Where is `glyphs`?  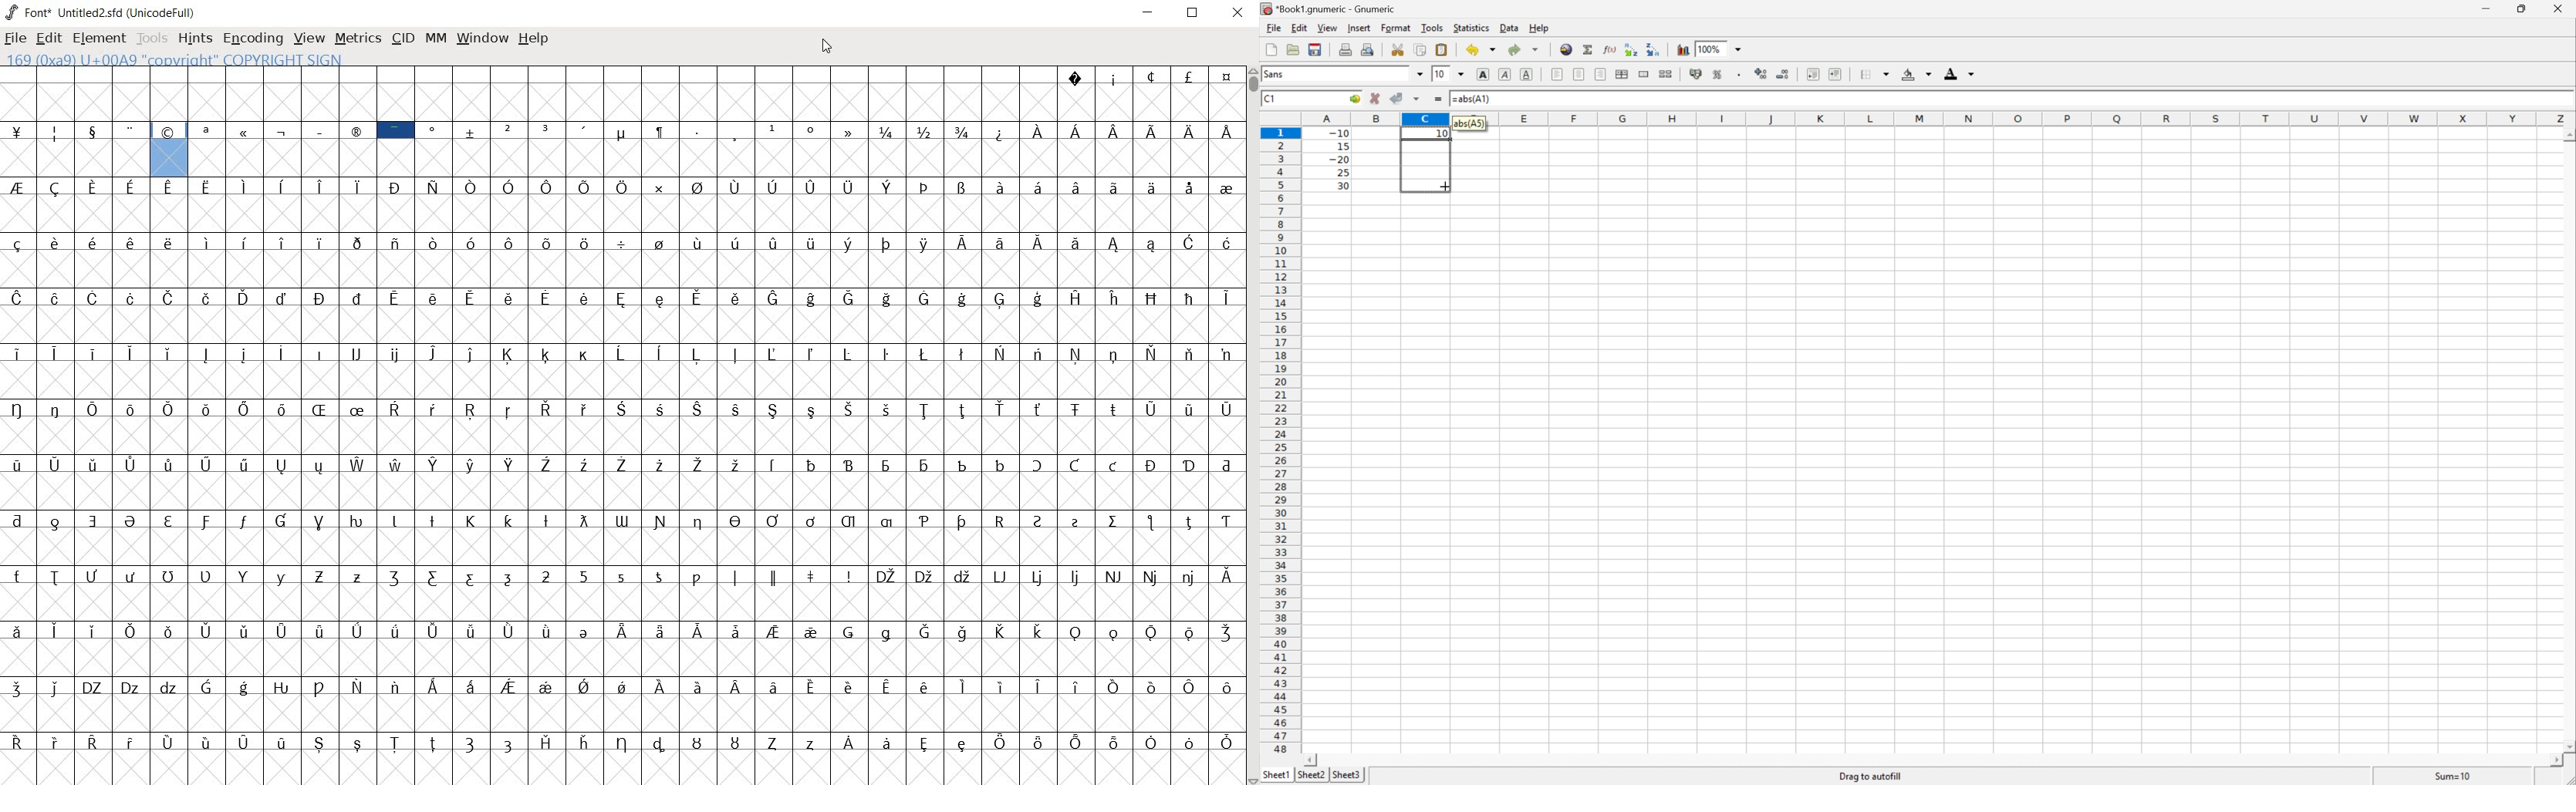
glyphs is located at coordinates (622, 482).